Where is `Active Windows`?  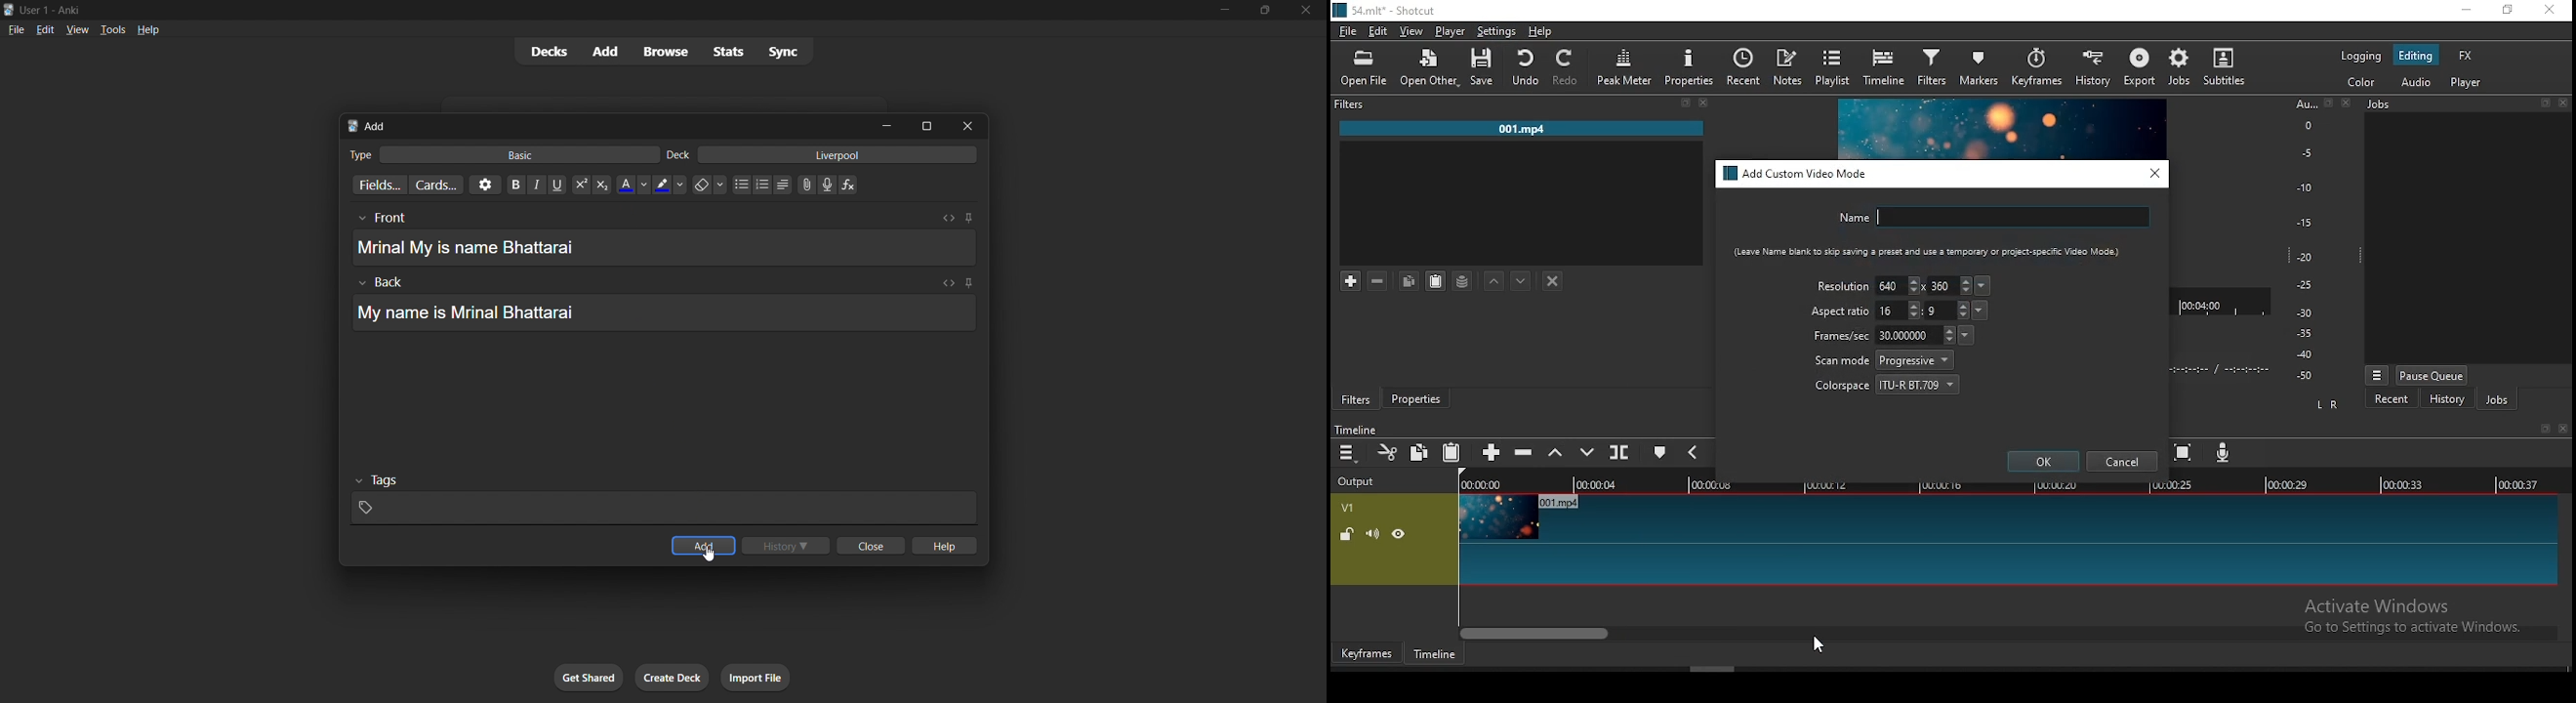
Active Windows is located at coordinates (2385, 605).